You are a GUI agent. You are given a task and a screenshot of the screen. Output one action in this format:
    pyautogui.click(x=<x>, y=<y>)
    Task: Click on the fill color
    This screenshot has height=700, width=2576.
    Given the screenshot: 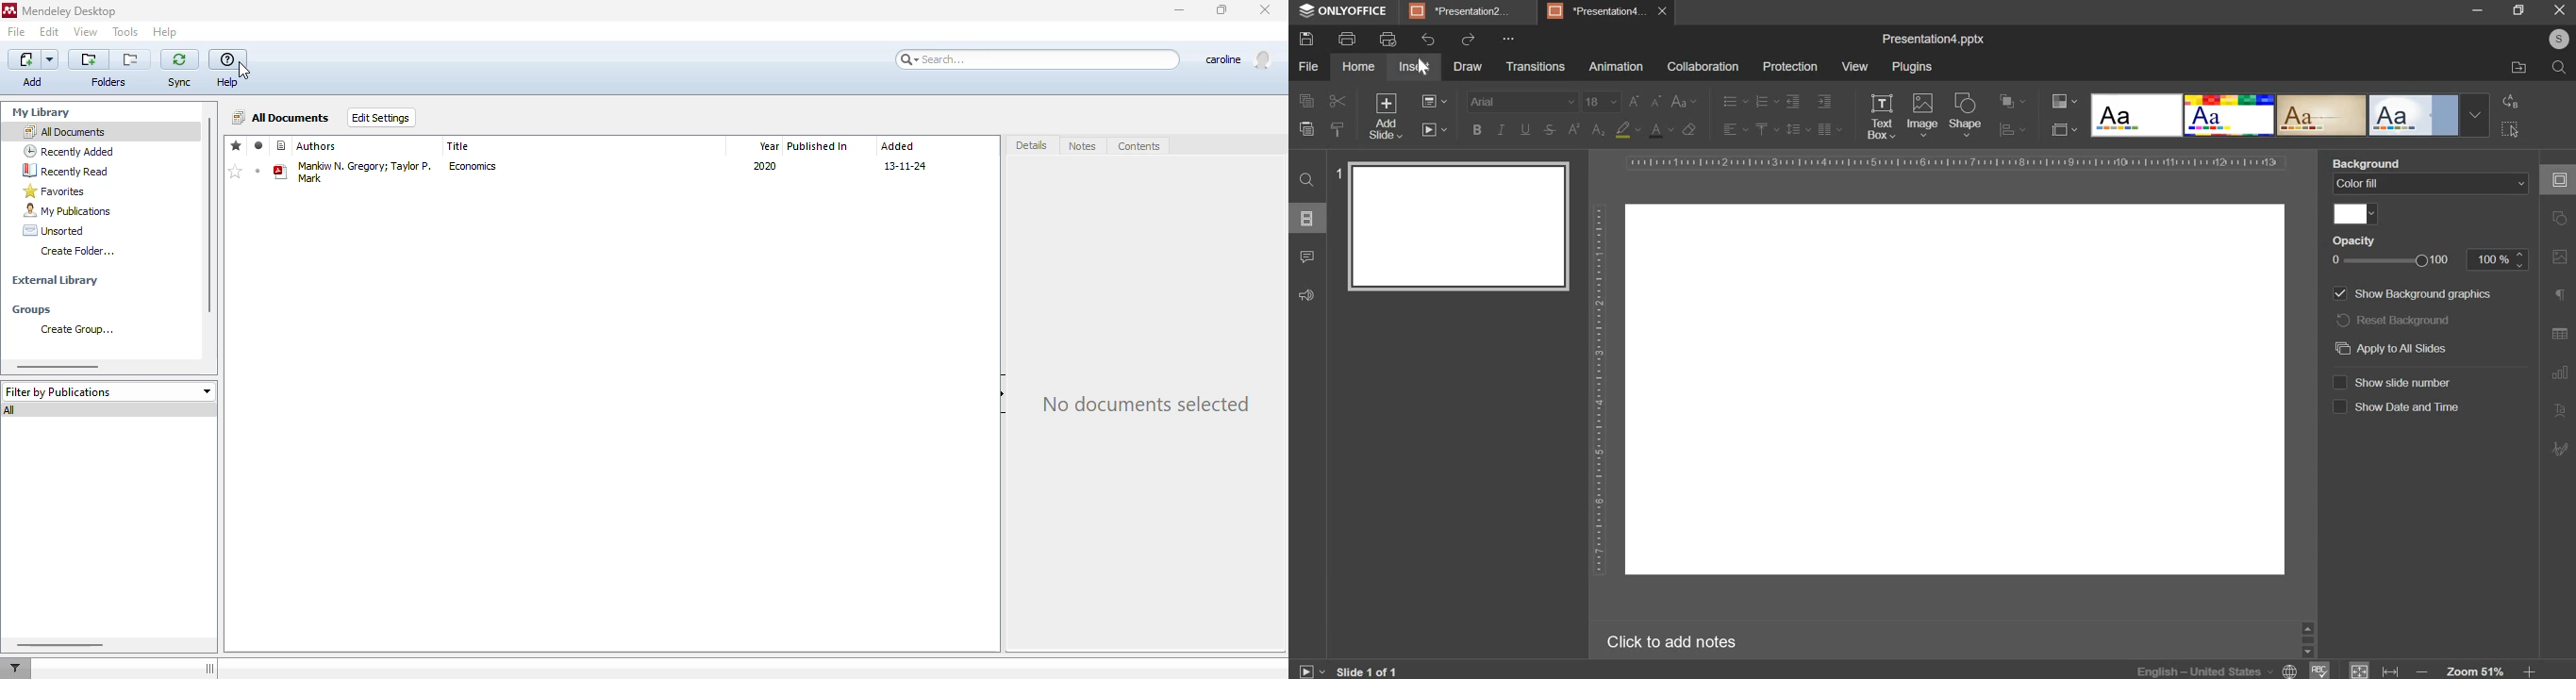 What is the action you would take?
    pyautogui.click(x=2358, y=215)
    